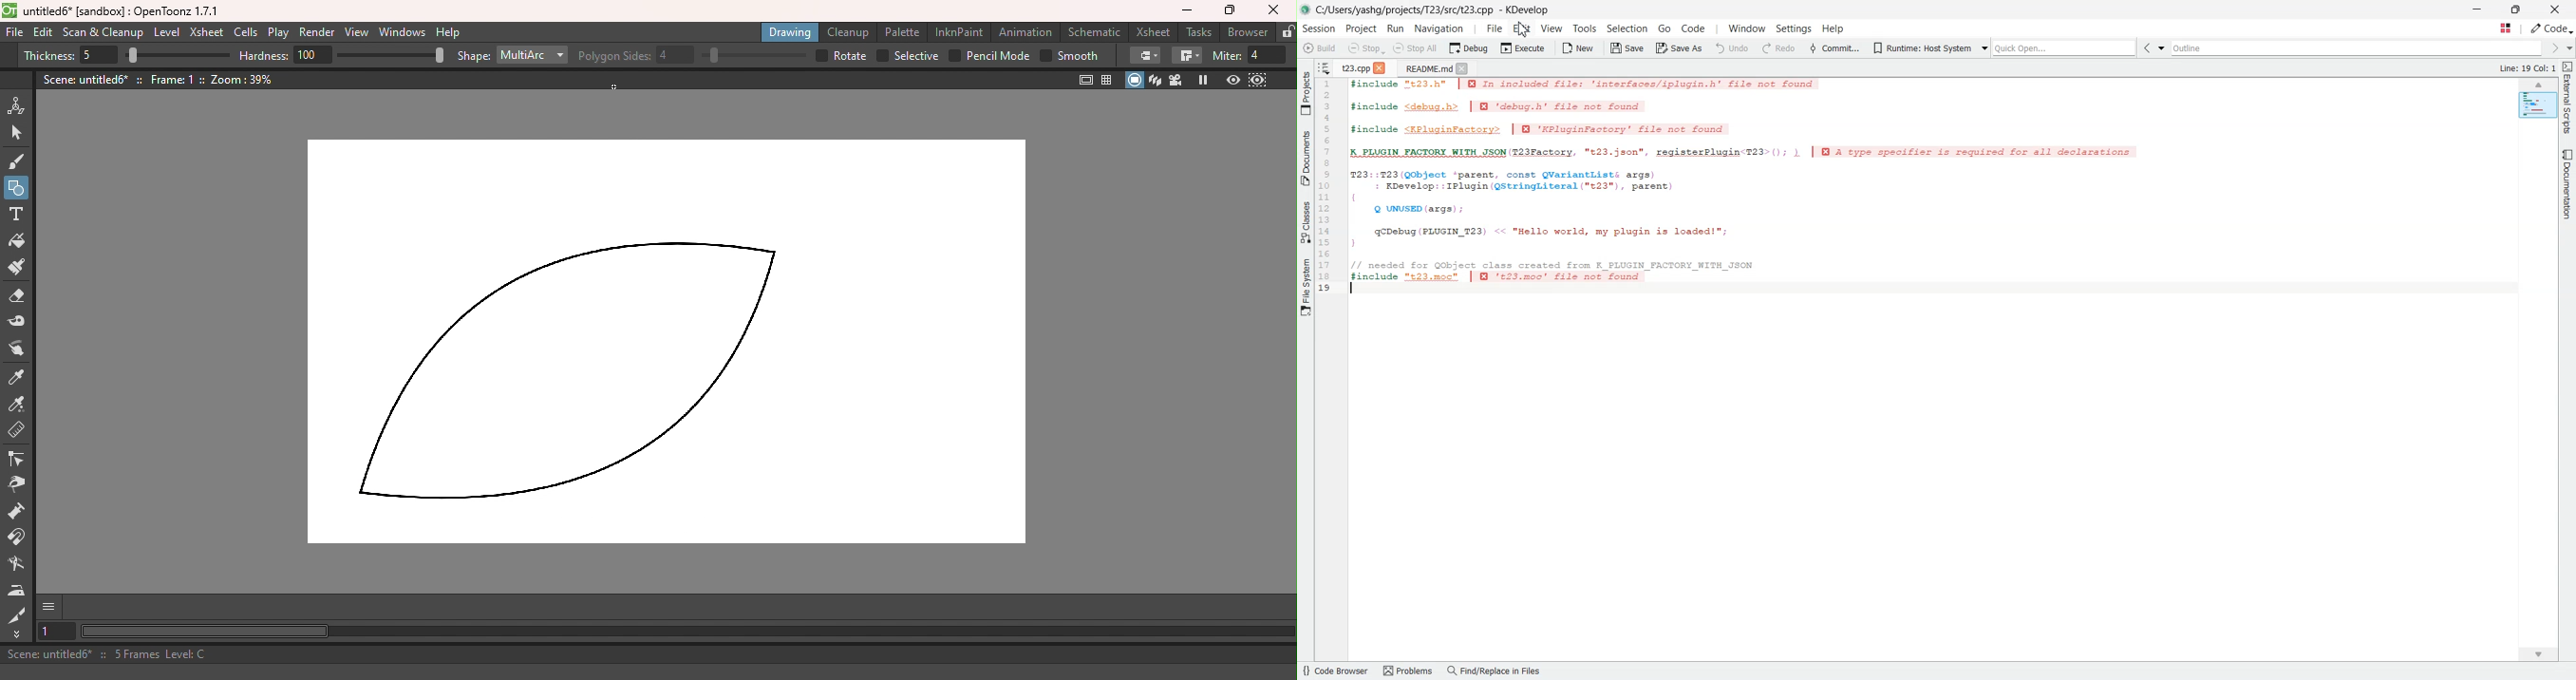 Image resolution: width=2576 pixels, height=700 pixels. What do you see at coordinates (20, 461) in the screenshot?
I see `Control point editor tool` at bounding box center [20, 461].